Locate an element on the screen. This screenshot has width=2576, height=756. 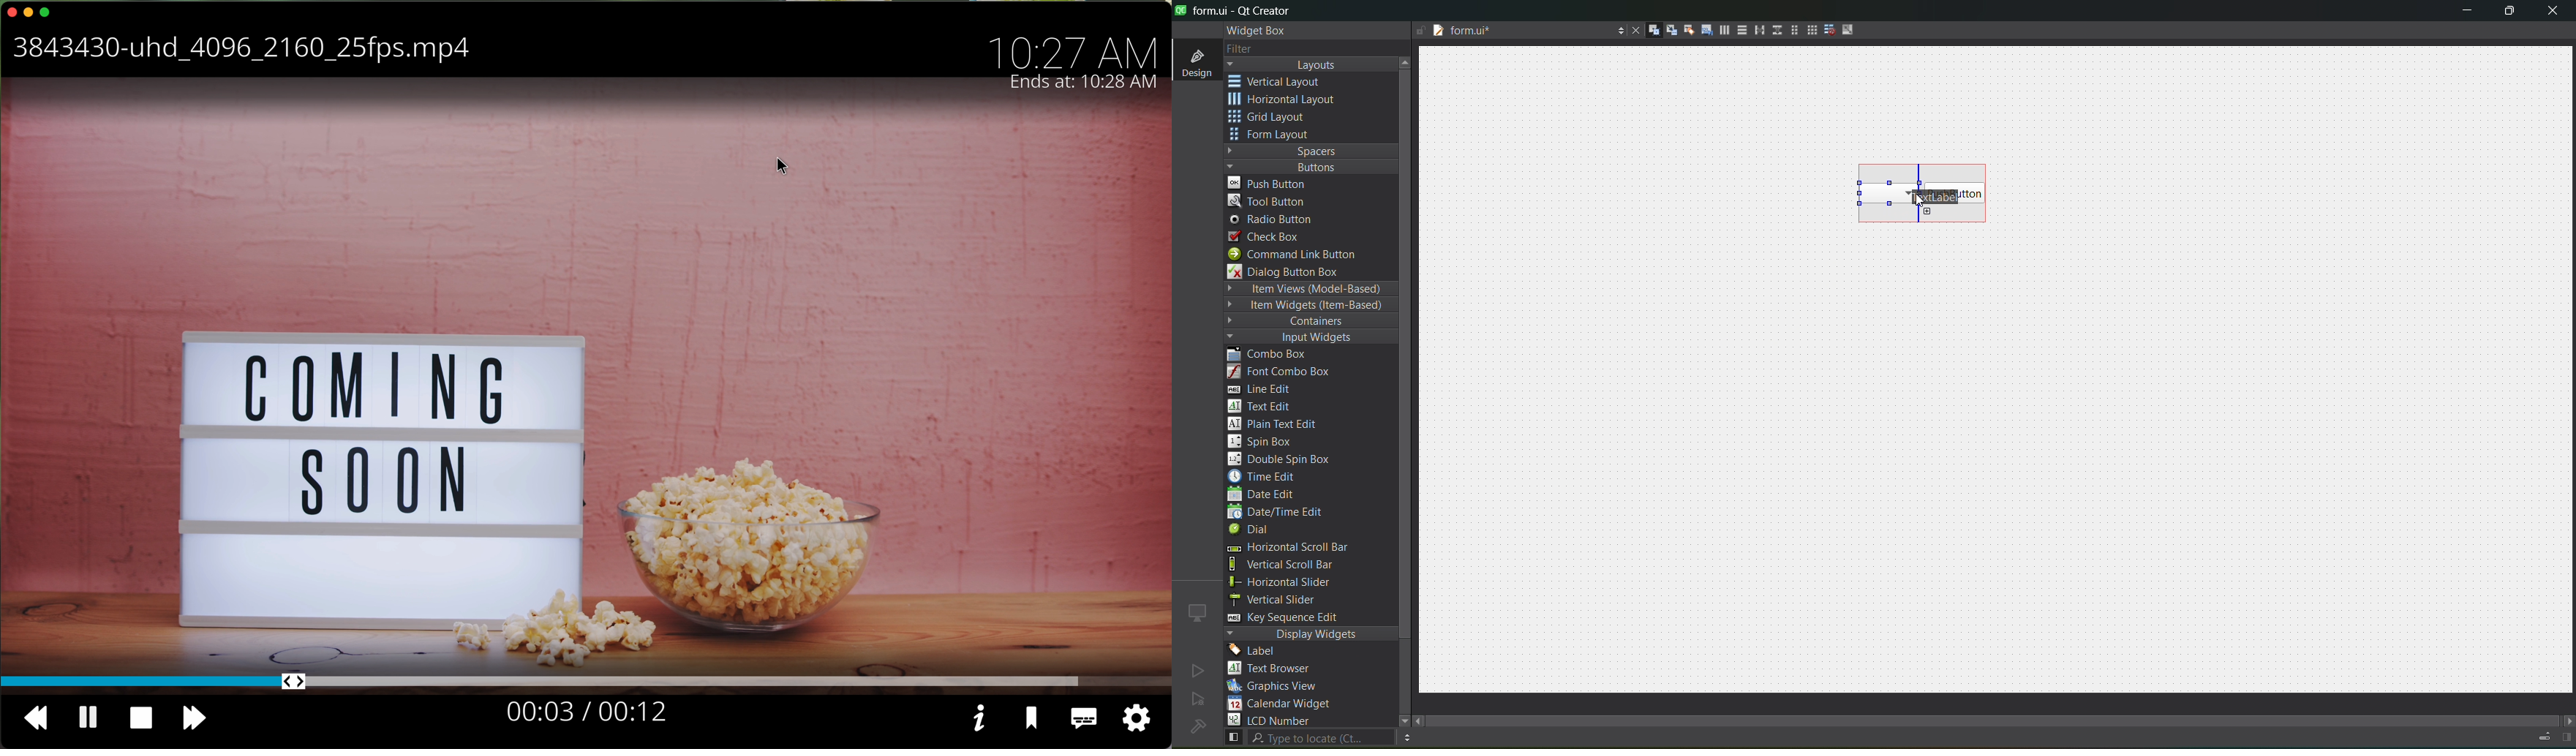
seconds is located at coordinates (590, 714).